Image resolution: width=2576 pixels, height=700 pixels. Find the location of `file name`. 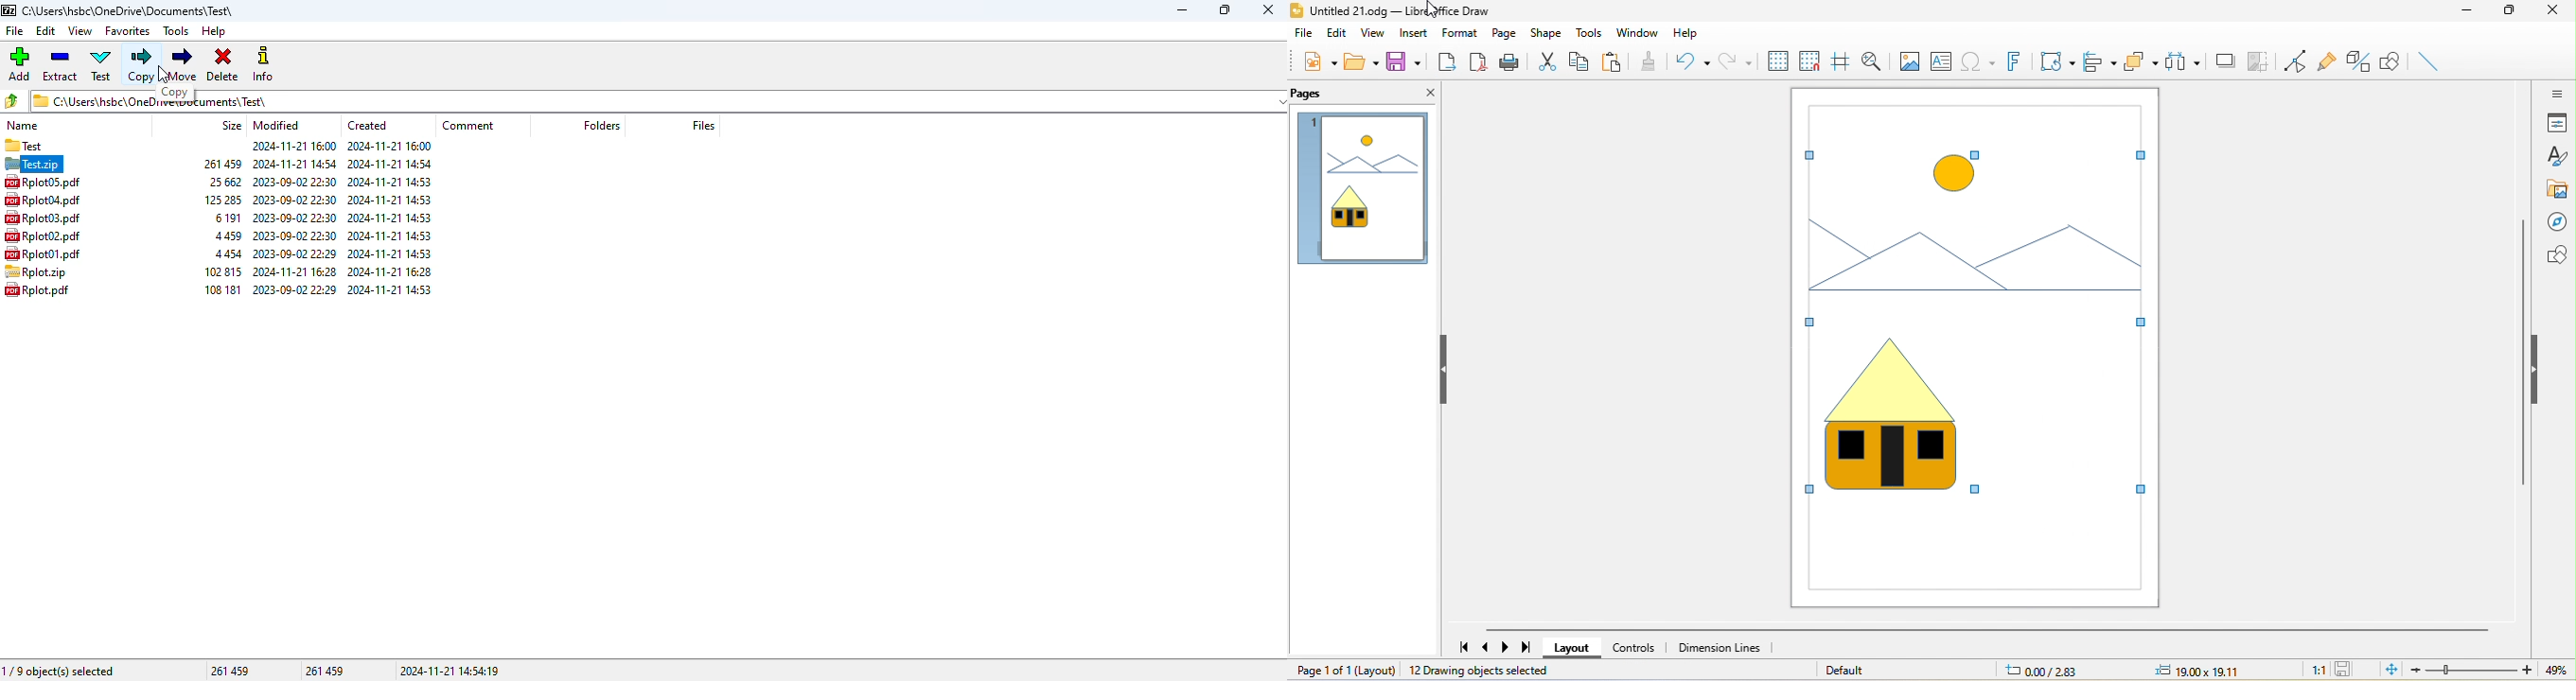

file name is located at coordinates (42, 200).